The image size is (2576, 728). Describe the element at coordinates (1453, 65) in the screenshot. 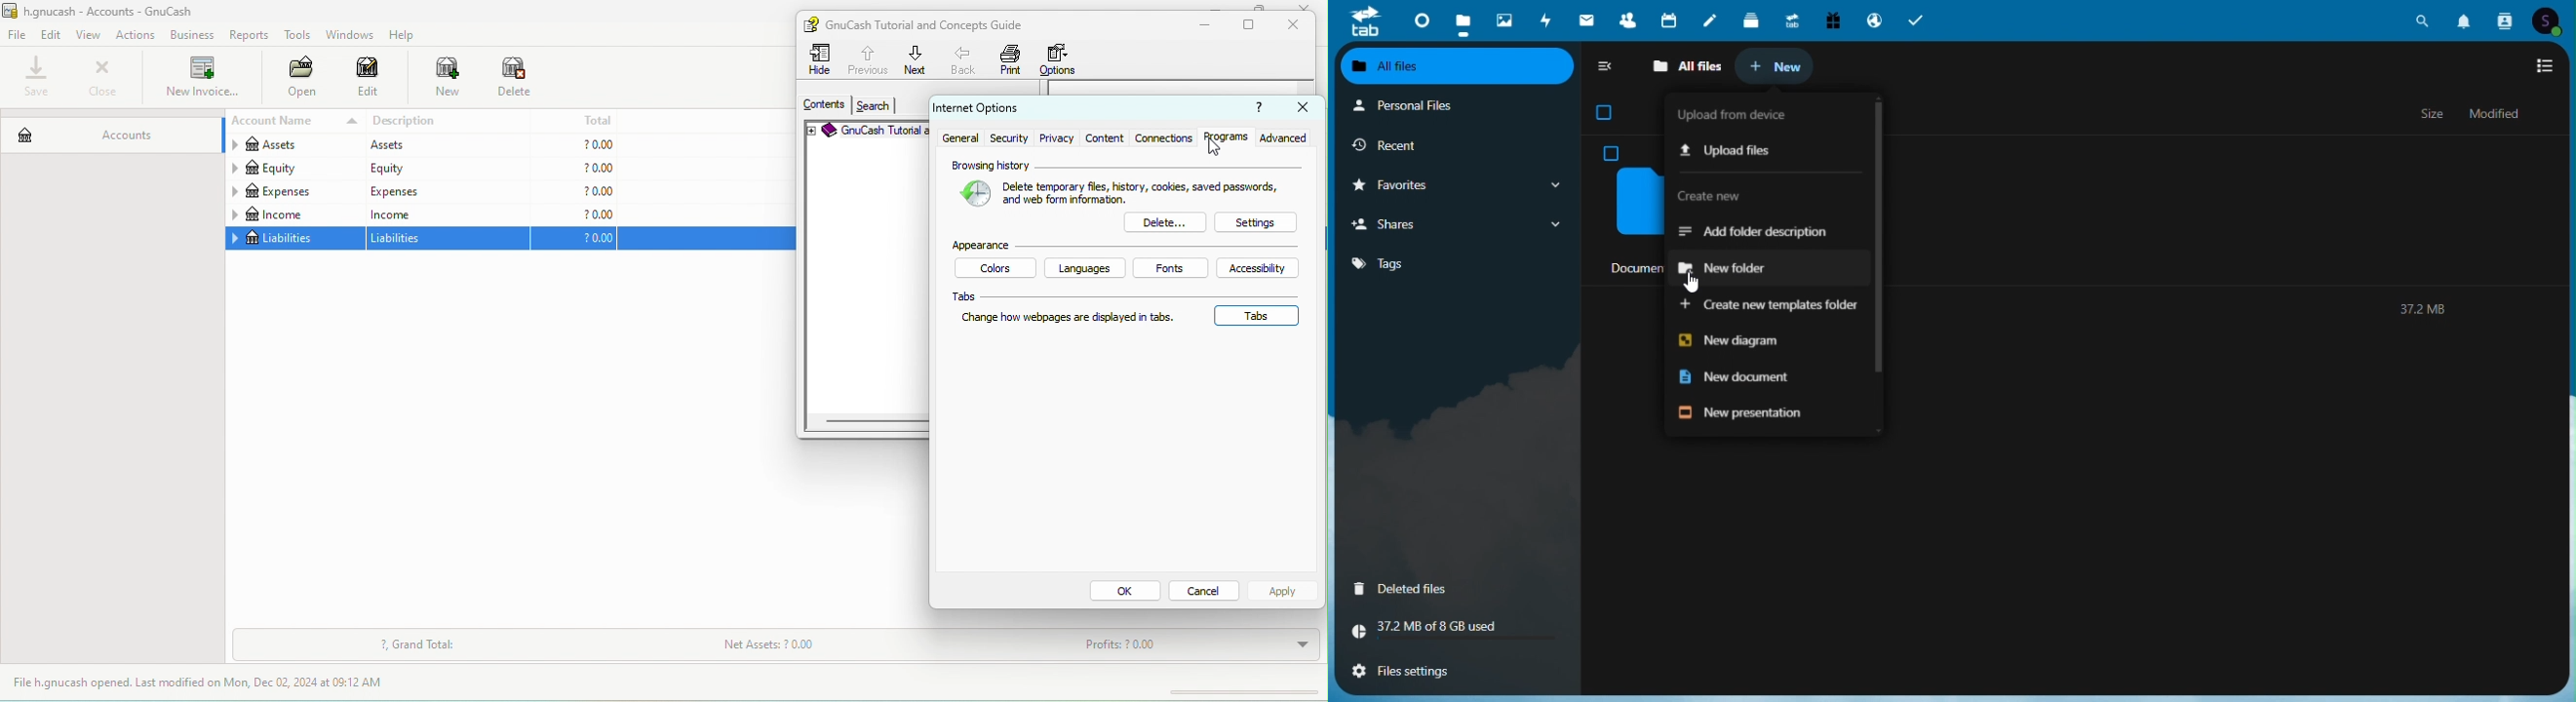

I see `All files` at that location.